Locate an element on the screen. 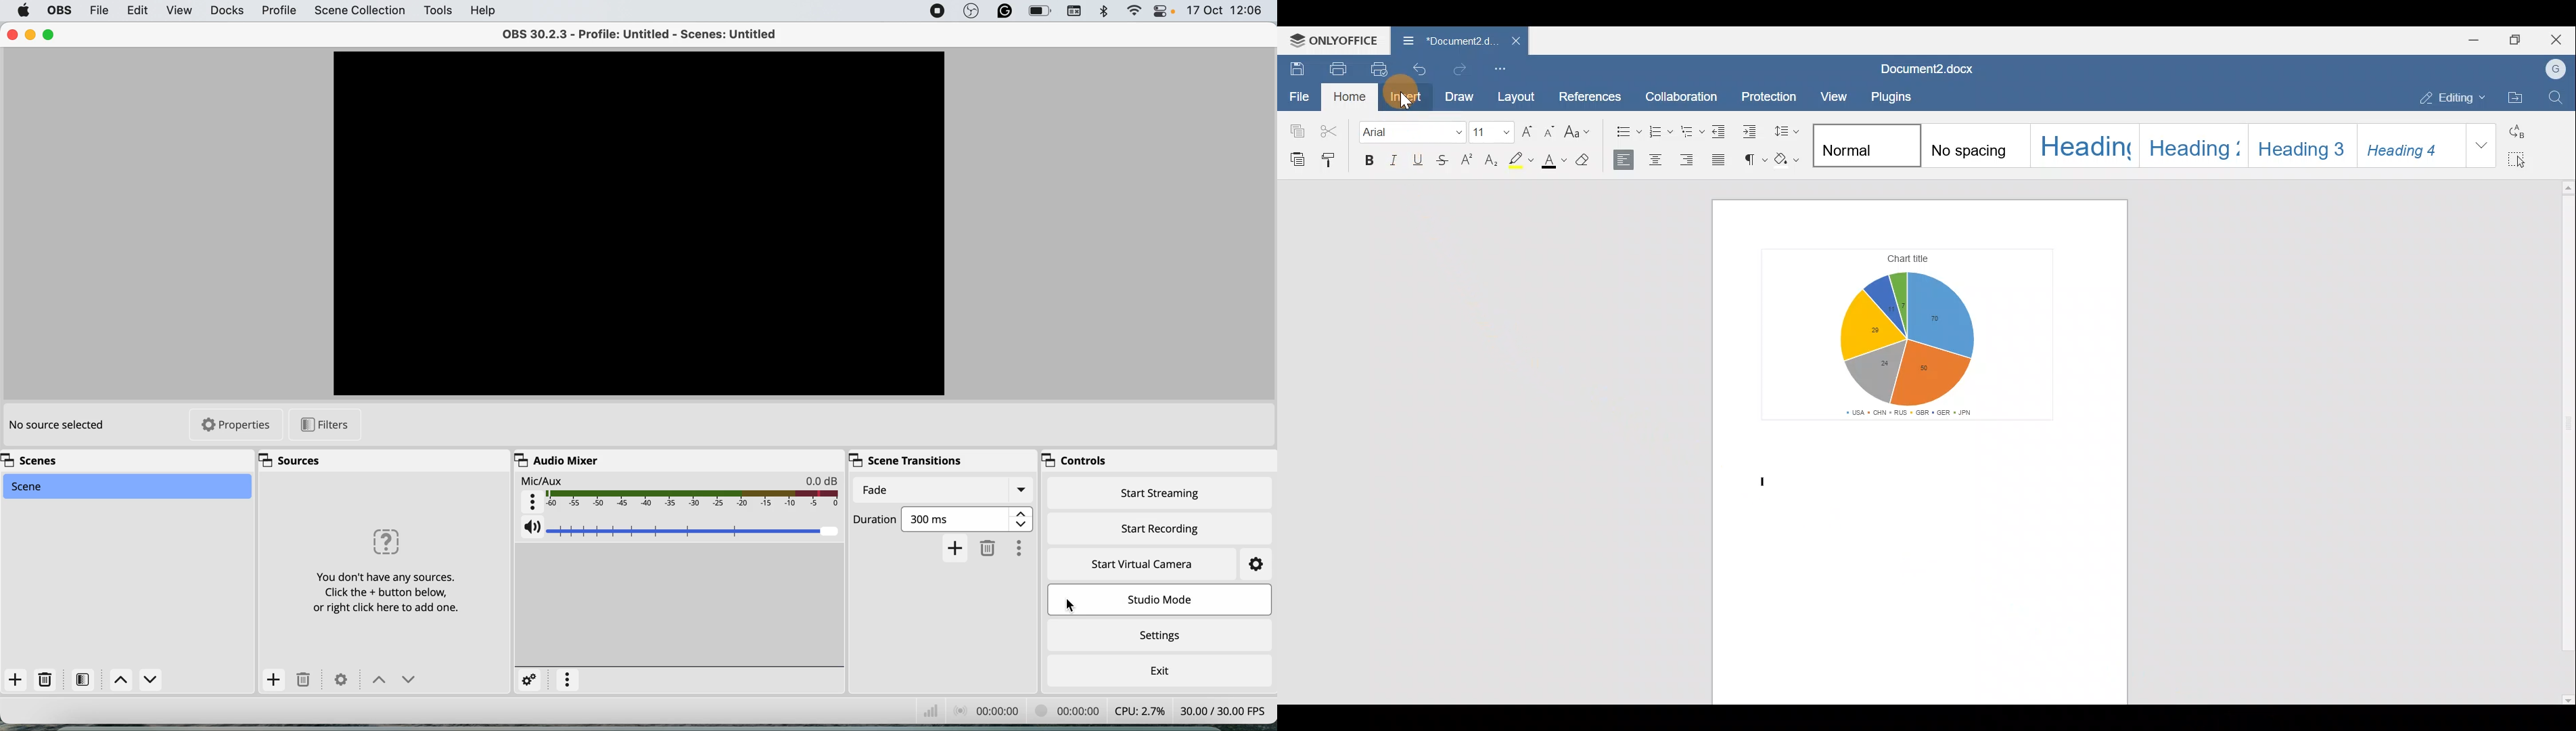  Italic is located at coordinates (1396, 157).